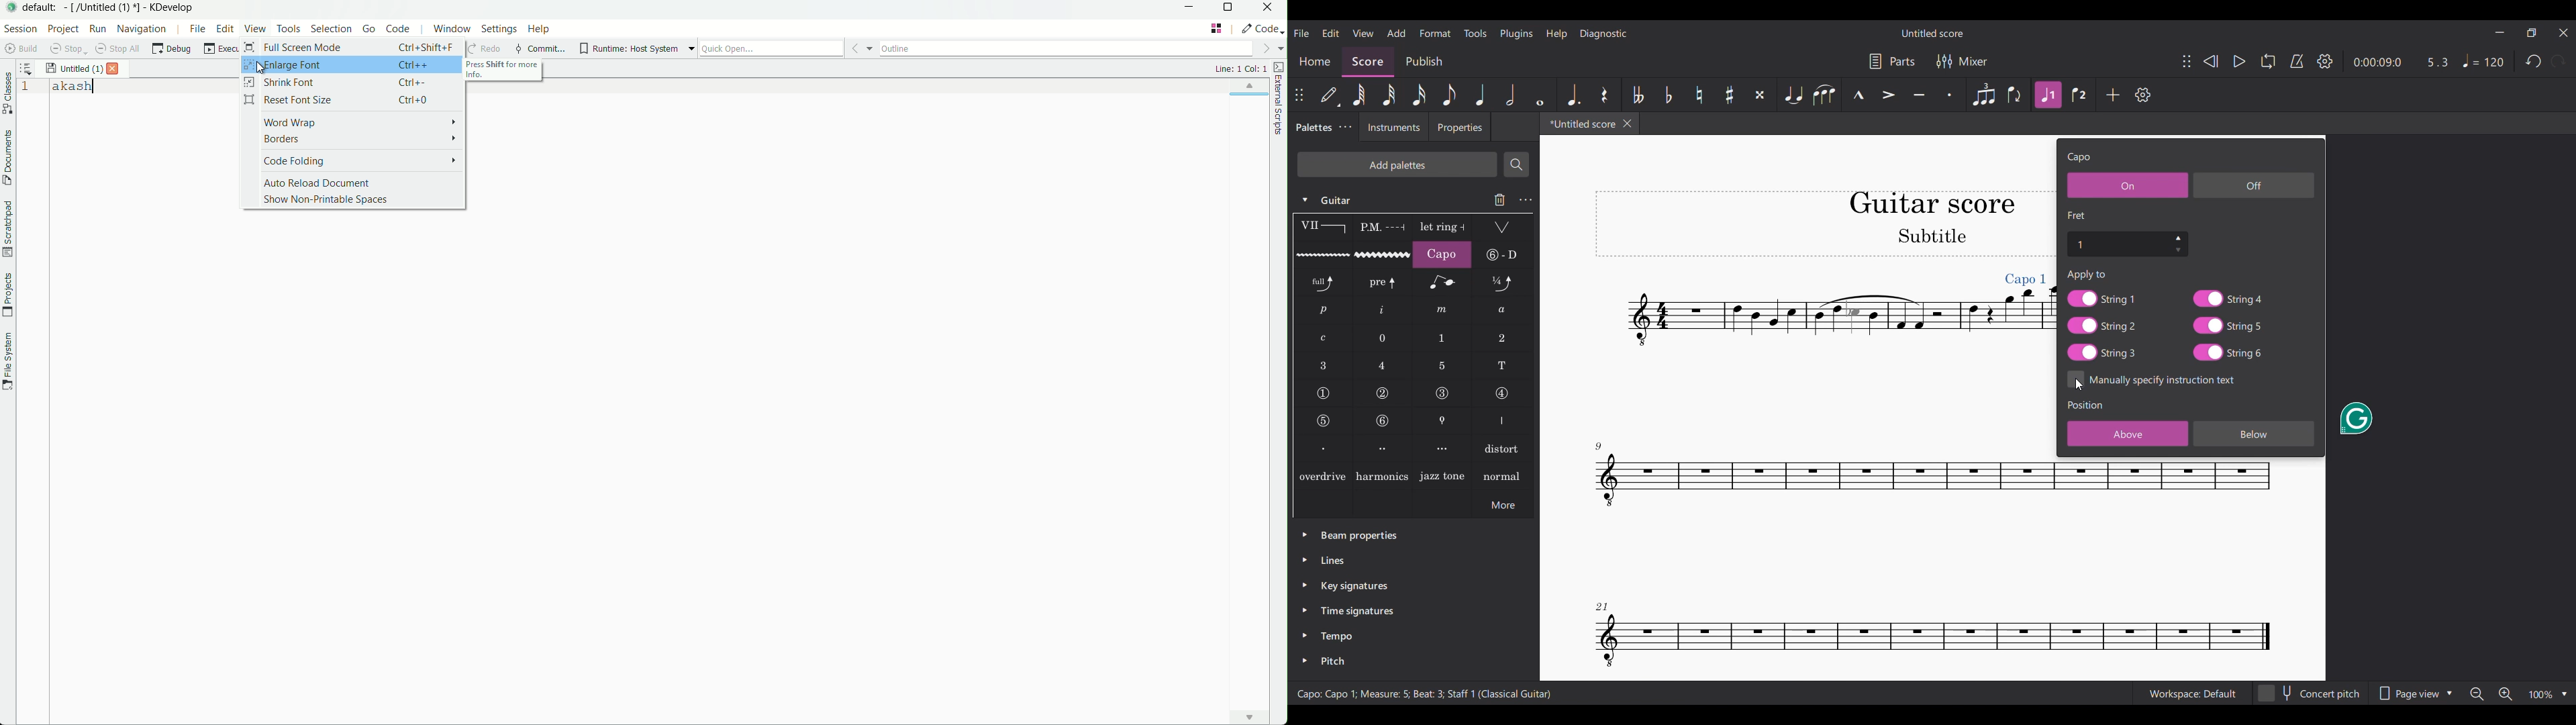 This screenshot has height=728, width=2576. What do you see at coordinates (1892, 61) in the screenshot?
I see `Parts settings` at bounding box center [1892, 61].